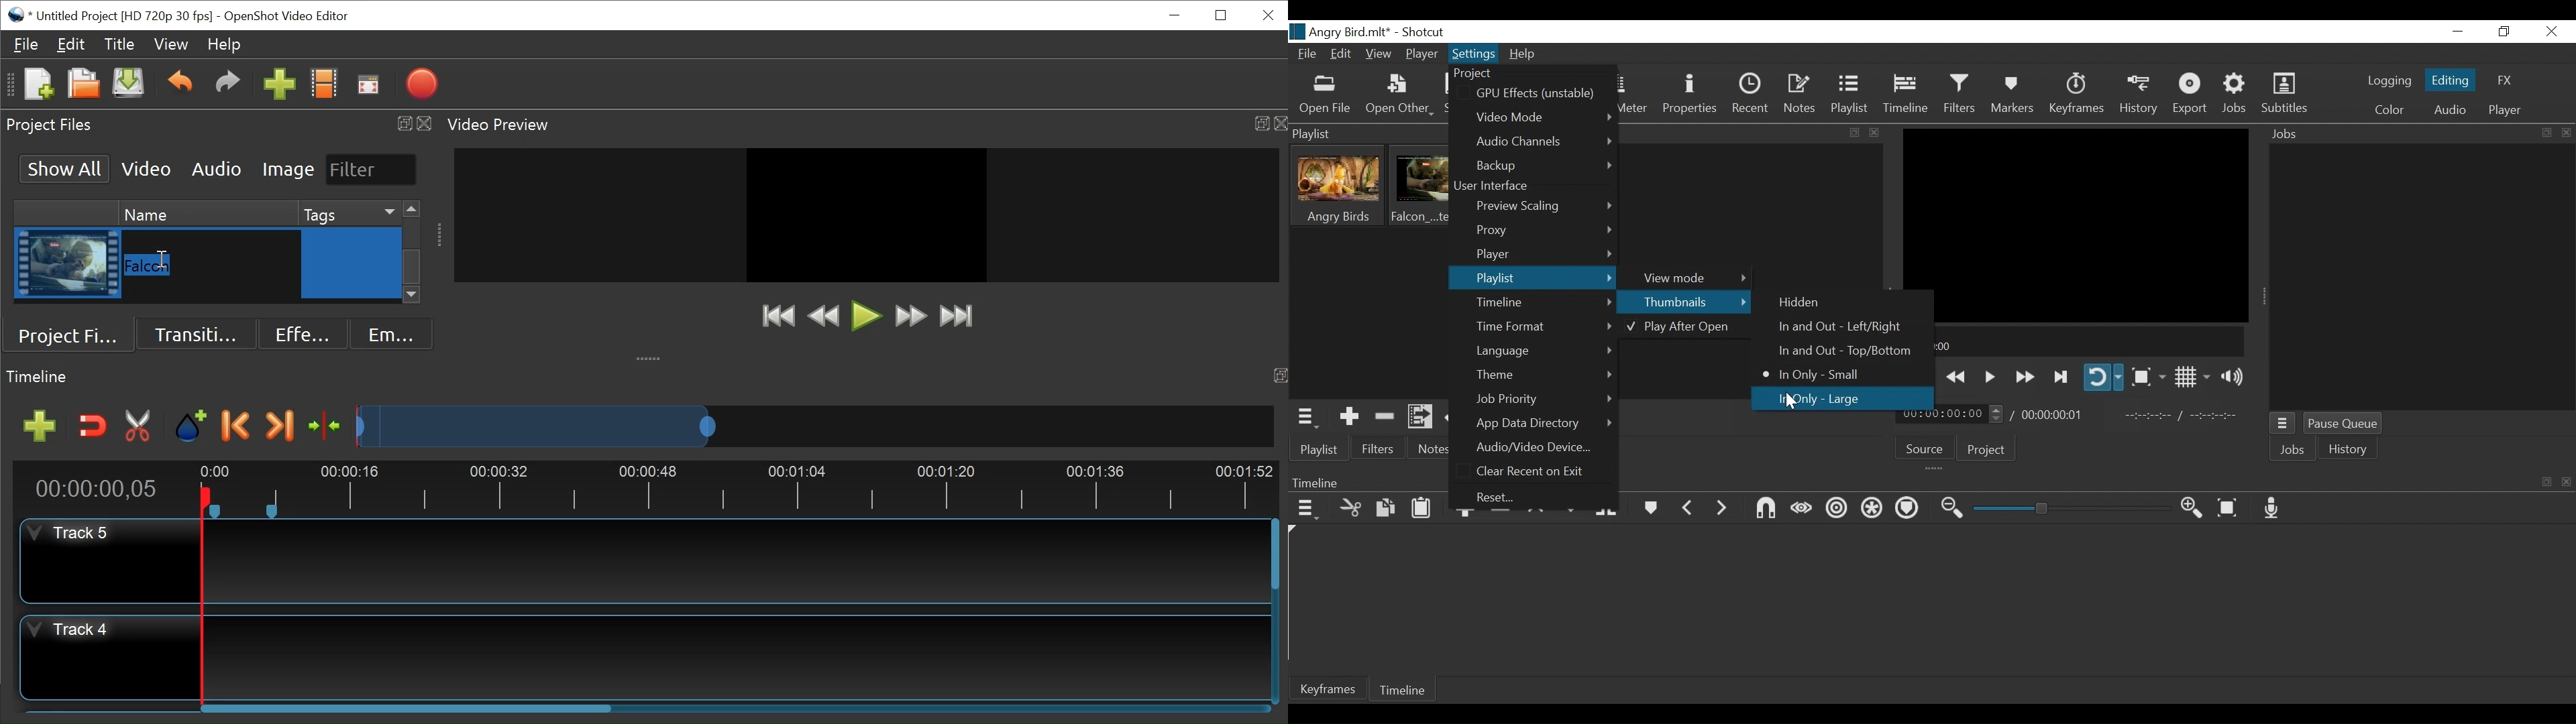 This screenshot has height=728, width=2576. Describe the element at coordinates (1879, 132) in the screenshot. I see `close` at that location.